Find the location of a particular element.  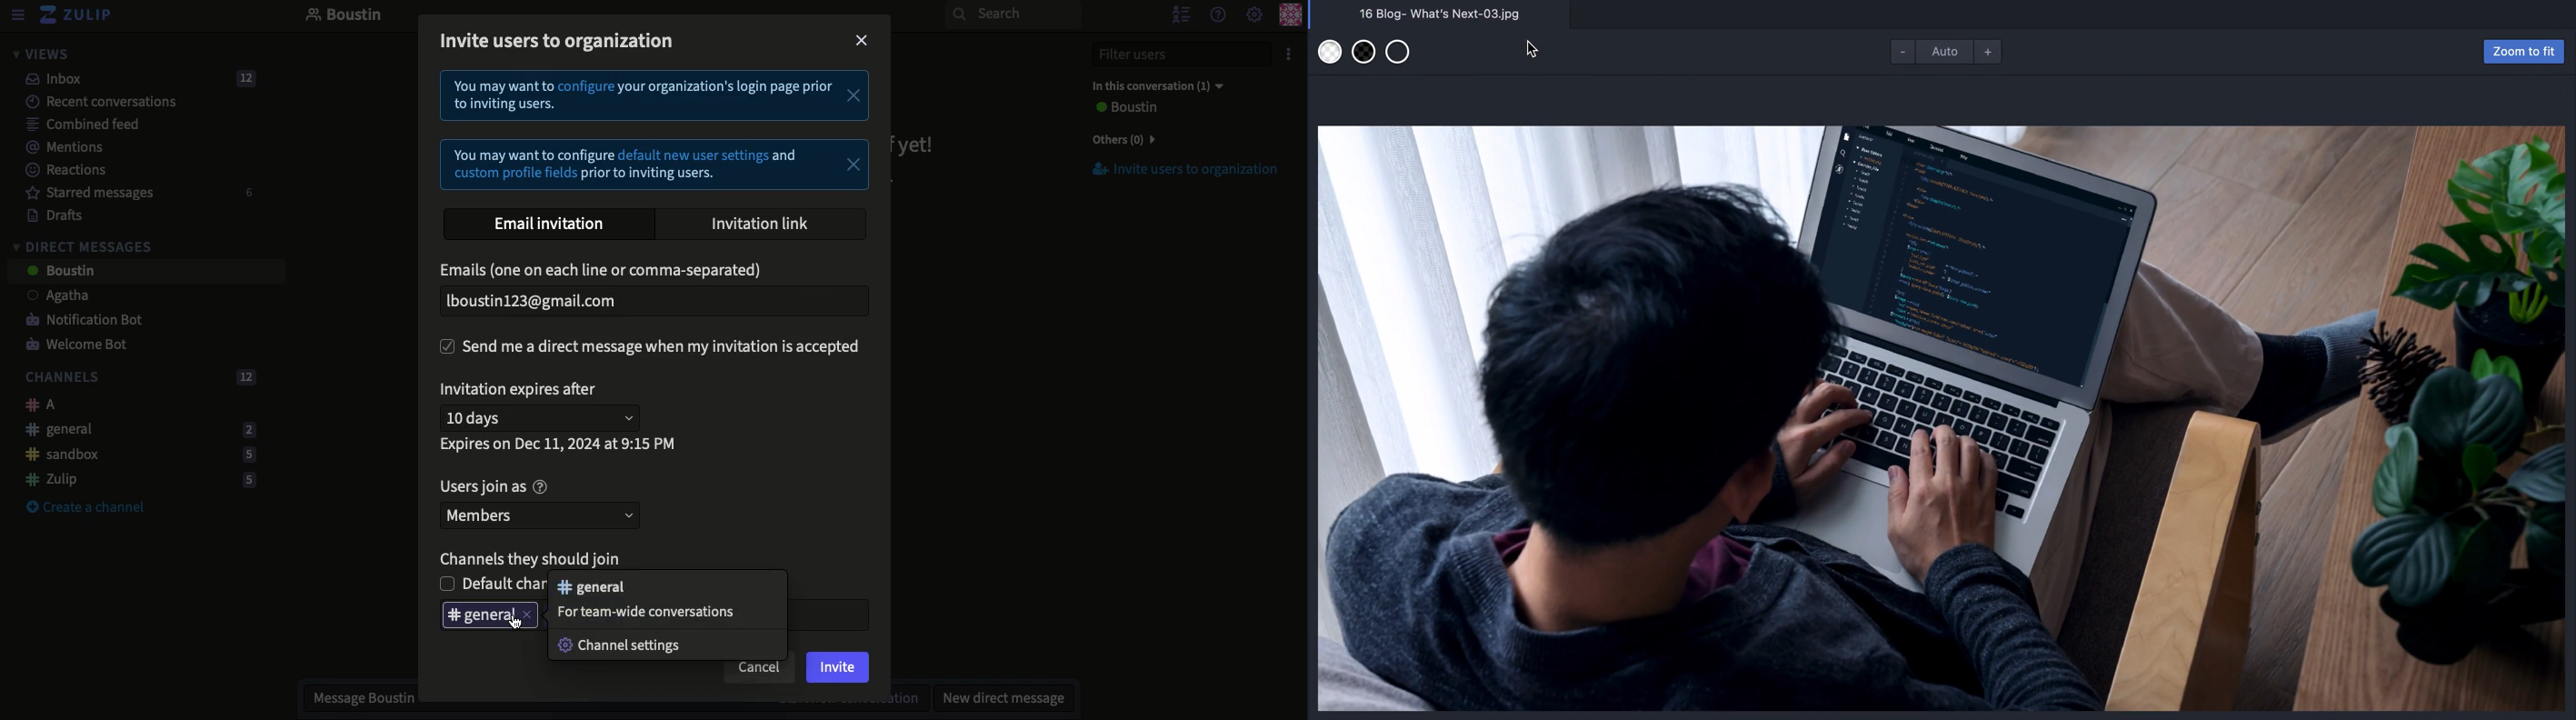

In this conversation is located at coordinates (1153, 85).